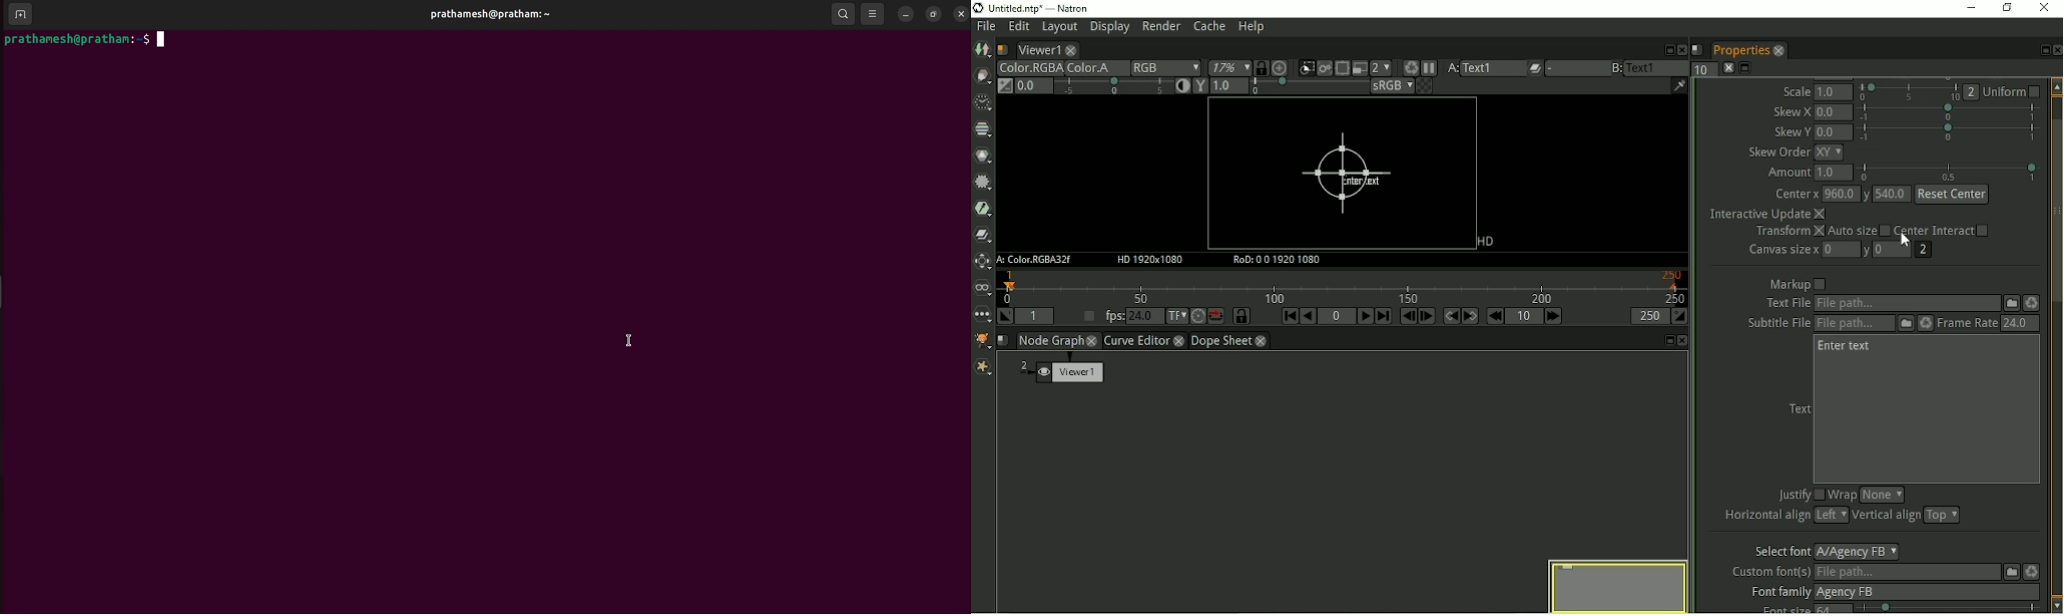  Describe the element at coordinates (2056, 50) in the screenshot. I see `Close` at that location.